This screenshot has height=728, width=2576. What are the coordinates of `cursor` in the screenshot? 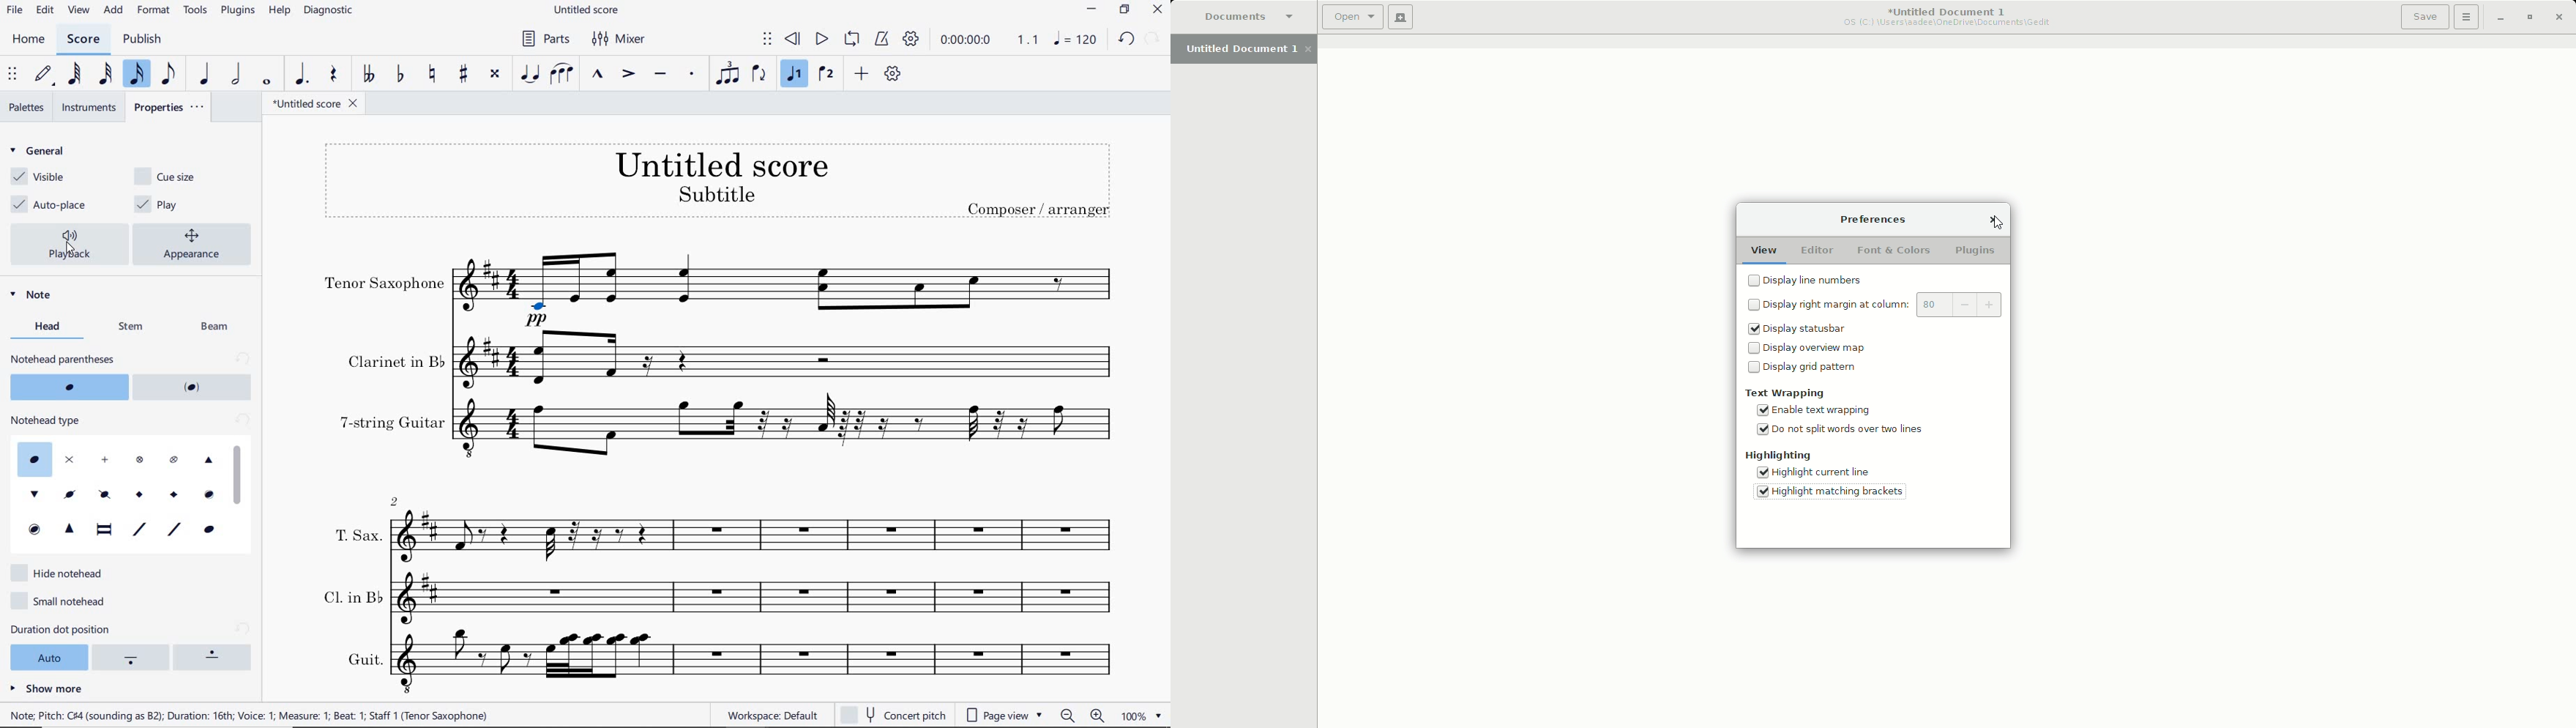 It's located at (71, 248).